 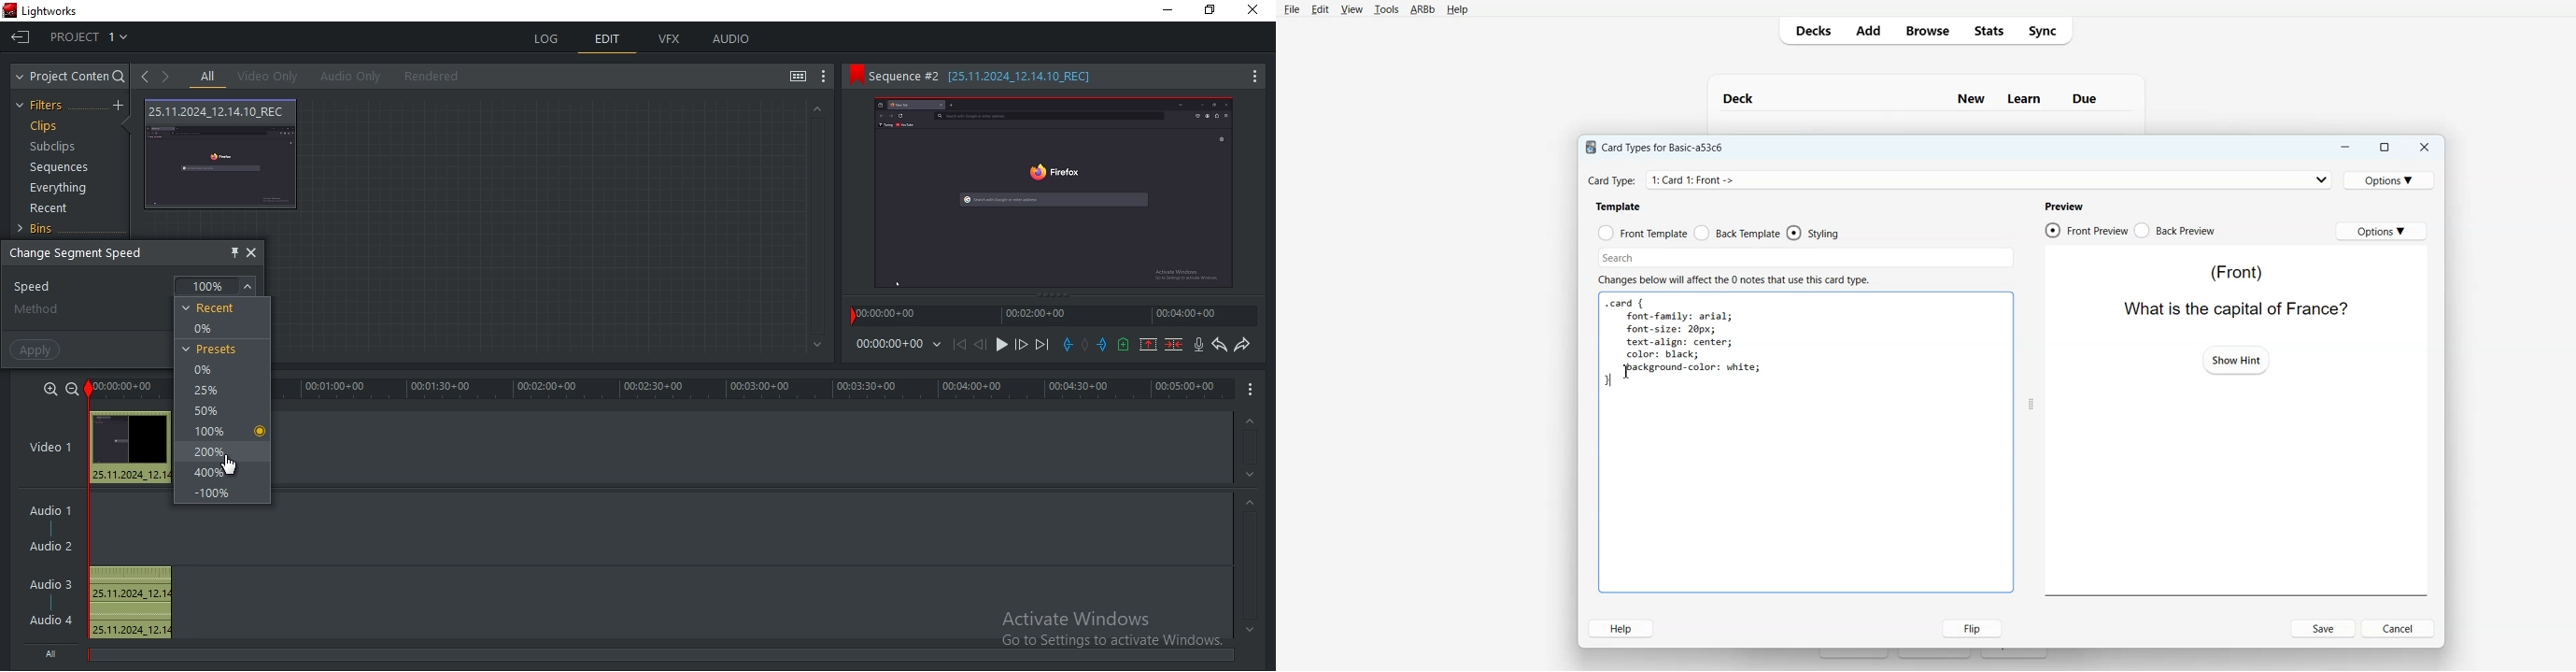 I want to click on Template, so click(x=1619, y=206).